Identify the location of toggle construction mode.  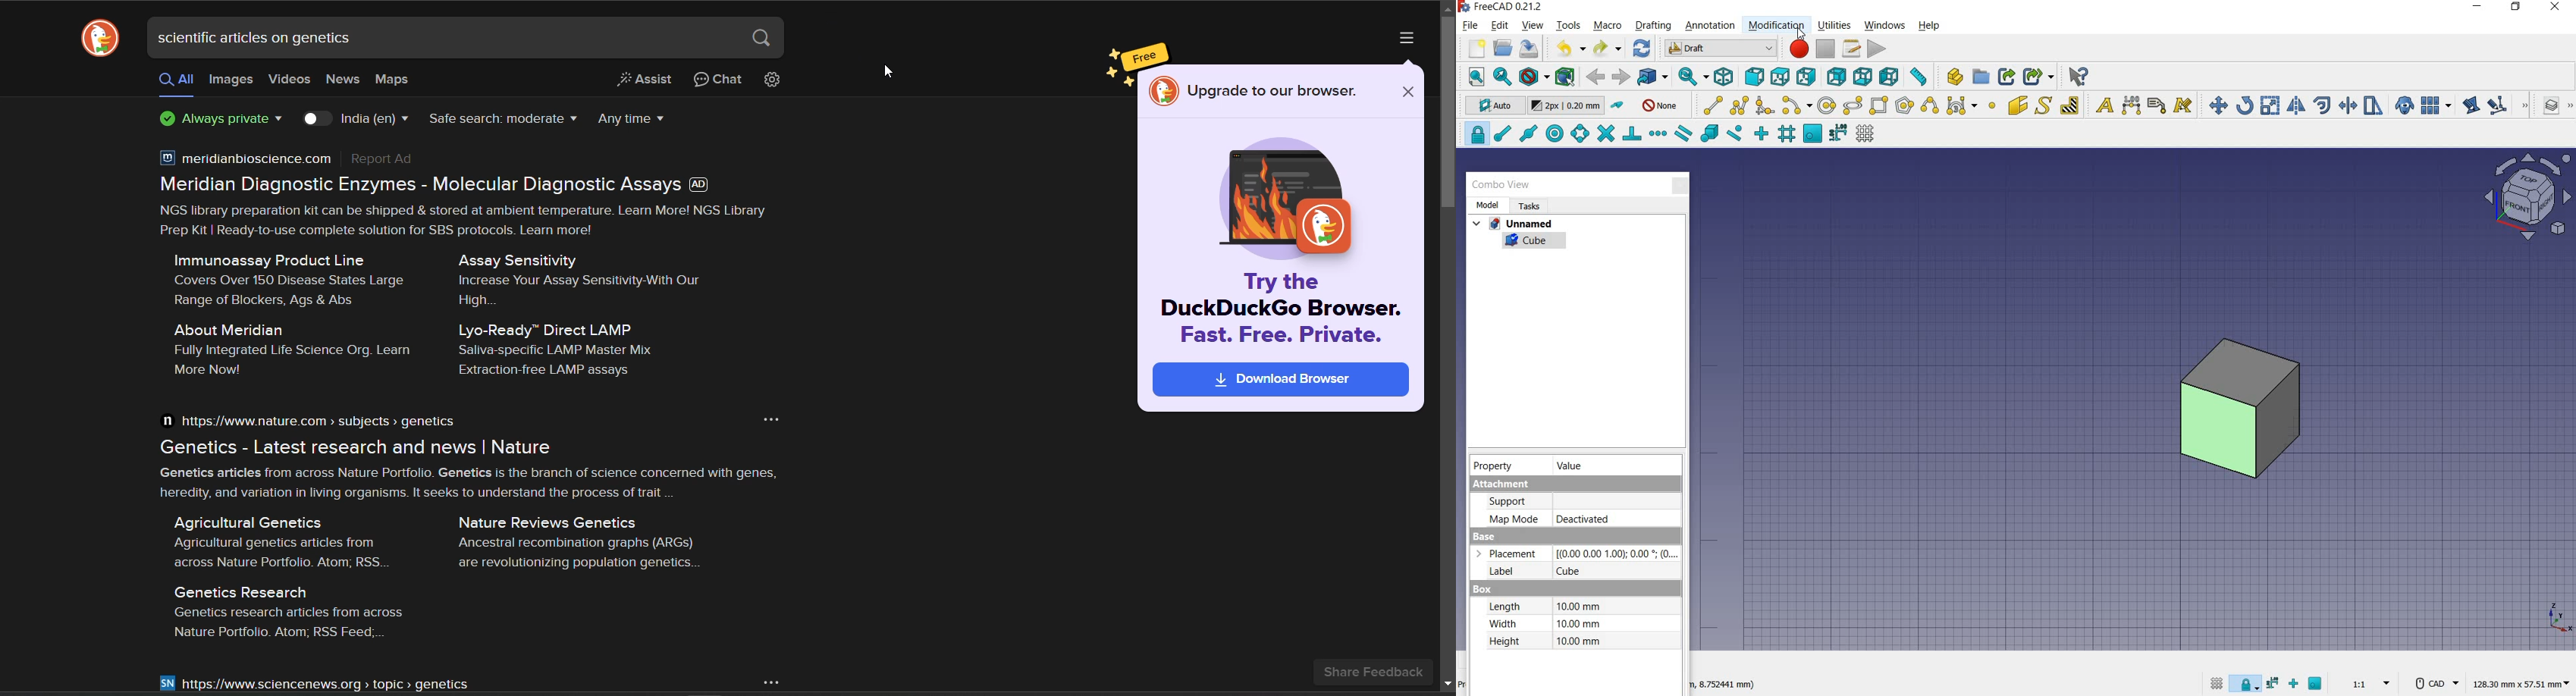
(1619, 106).